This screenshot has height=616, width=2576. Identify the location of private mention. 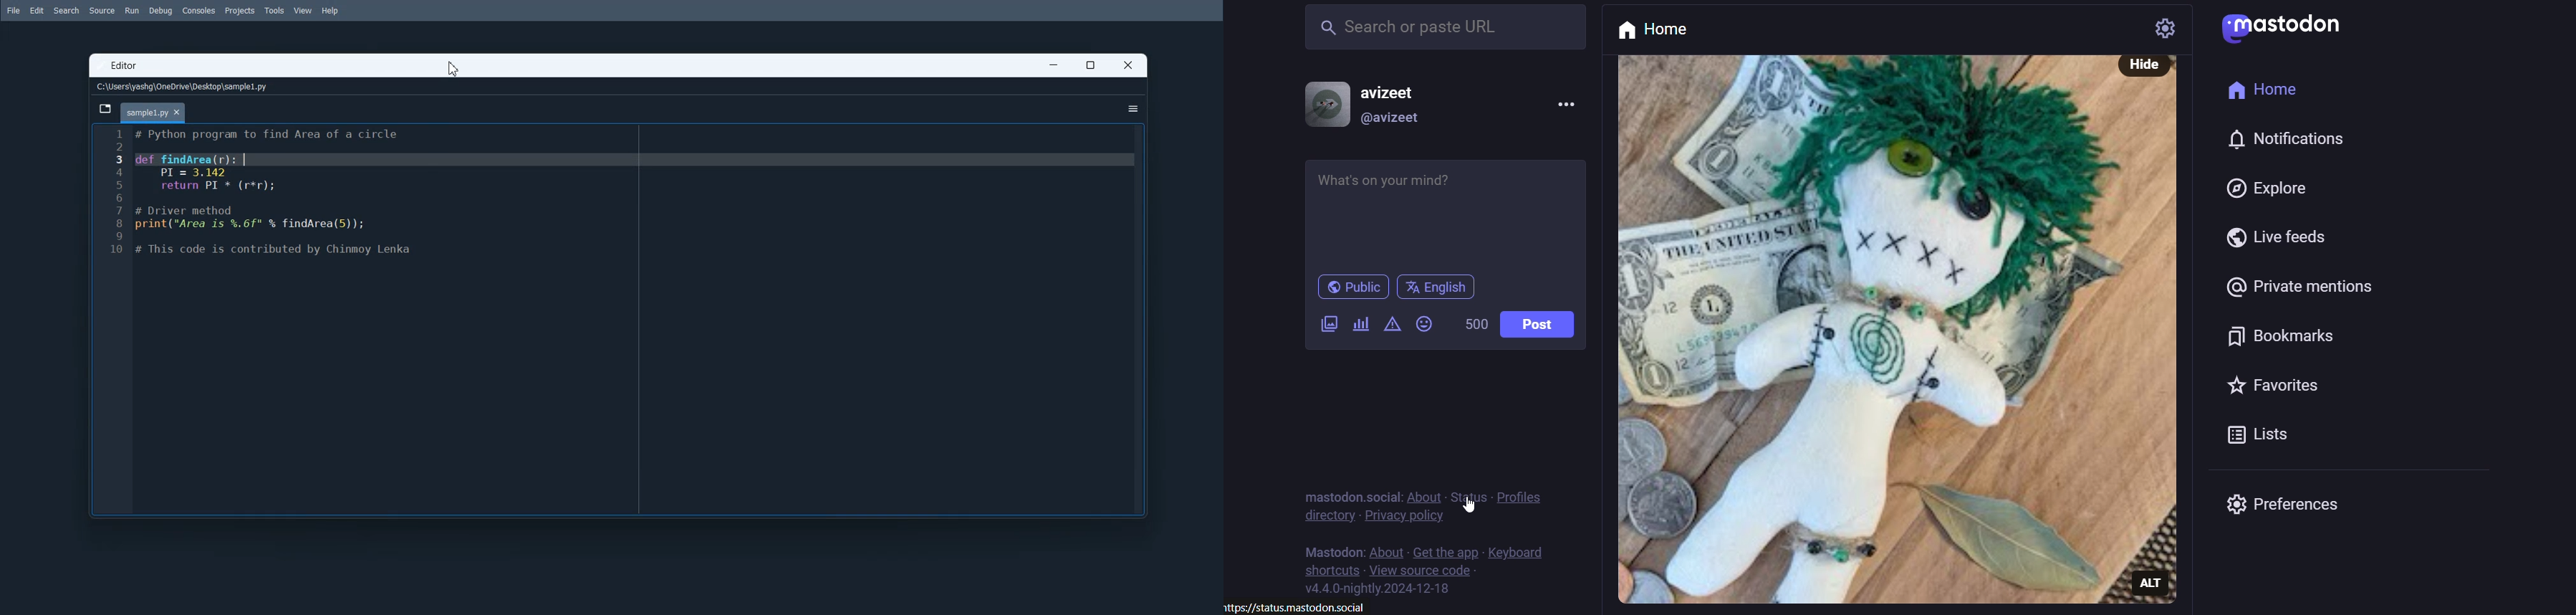
(2294, 291).